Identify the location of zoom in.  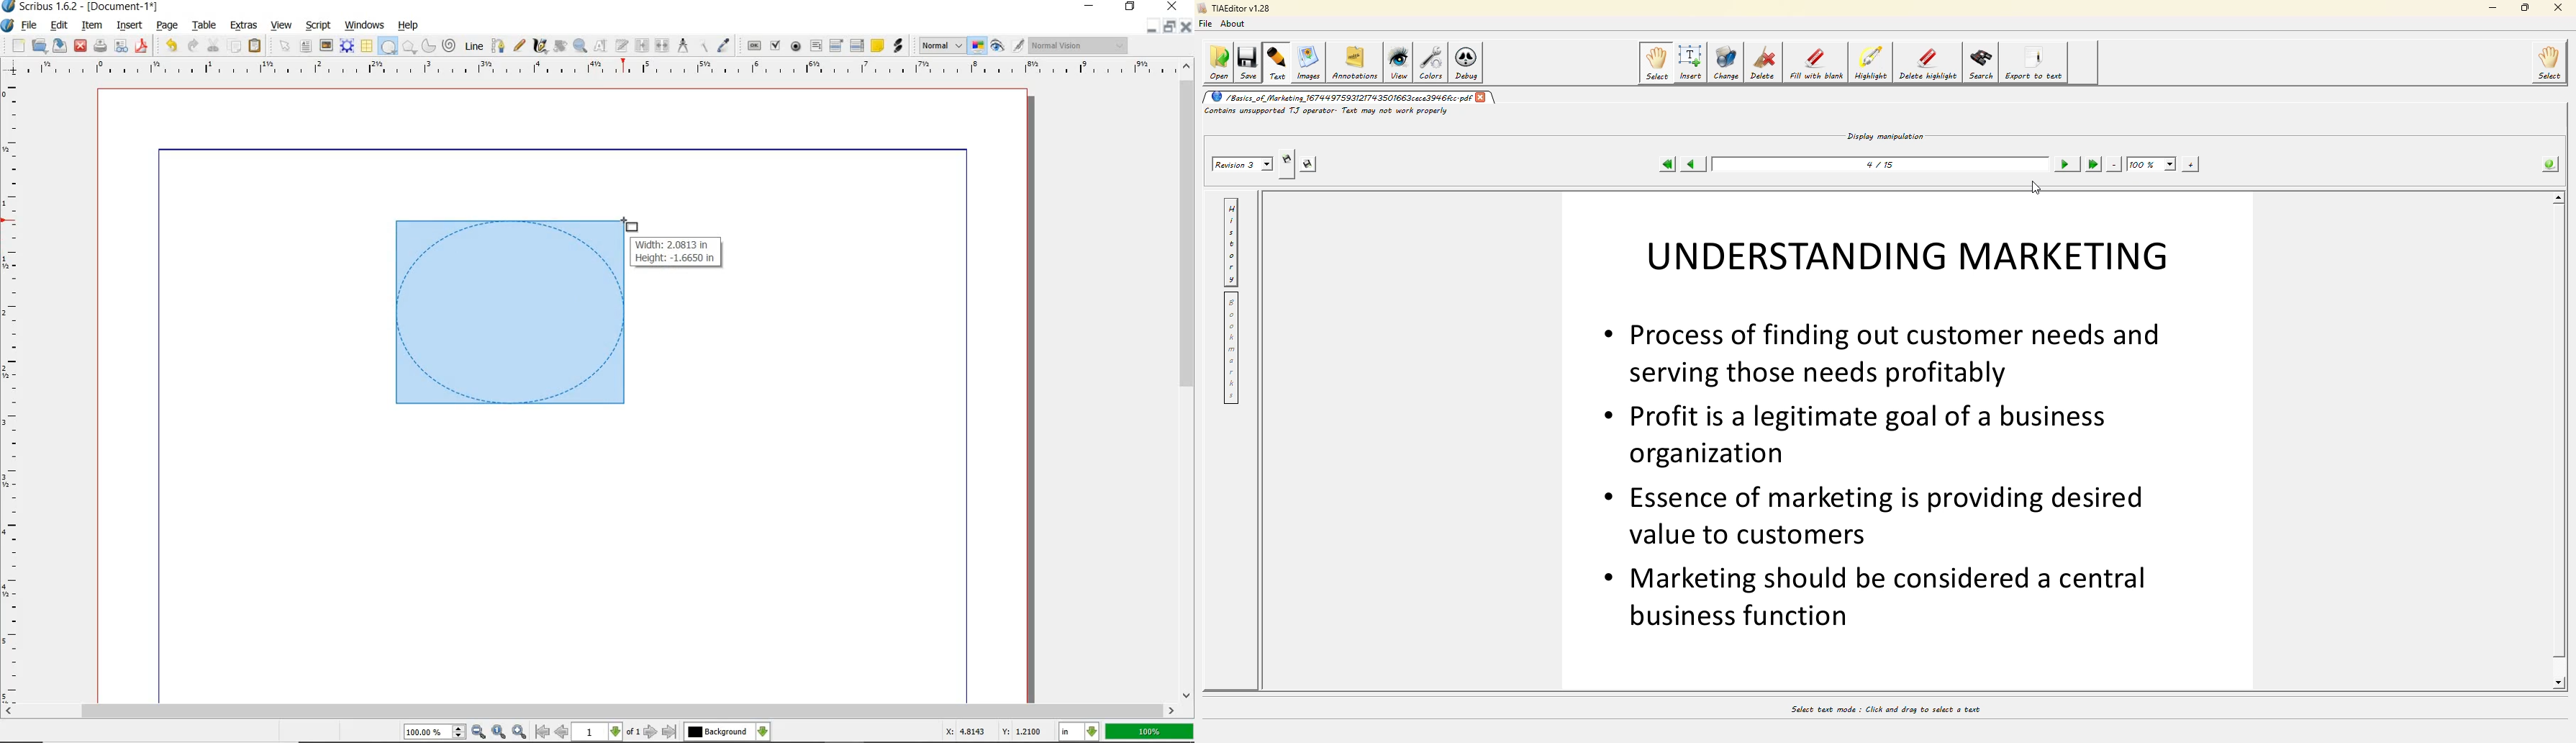
(521, 731).